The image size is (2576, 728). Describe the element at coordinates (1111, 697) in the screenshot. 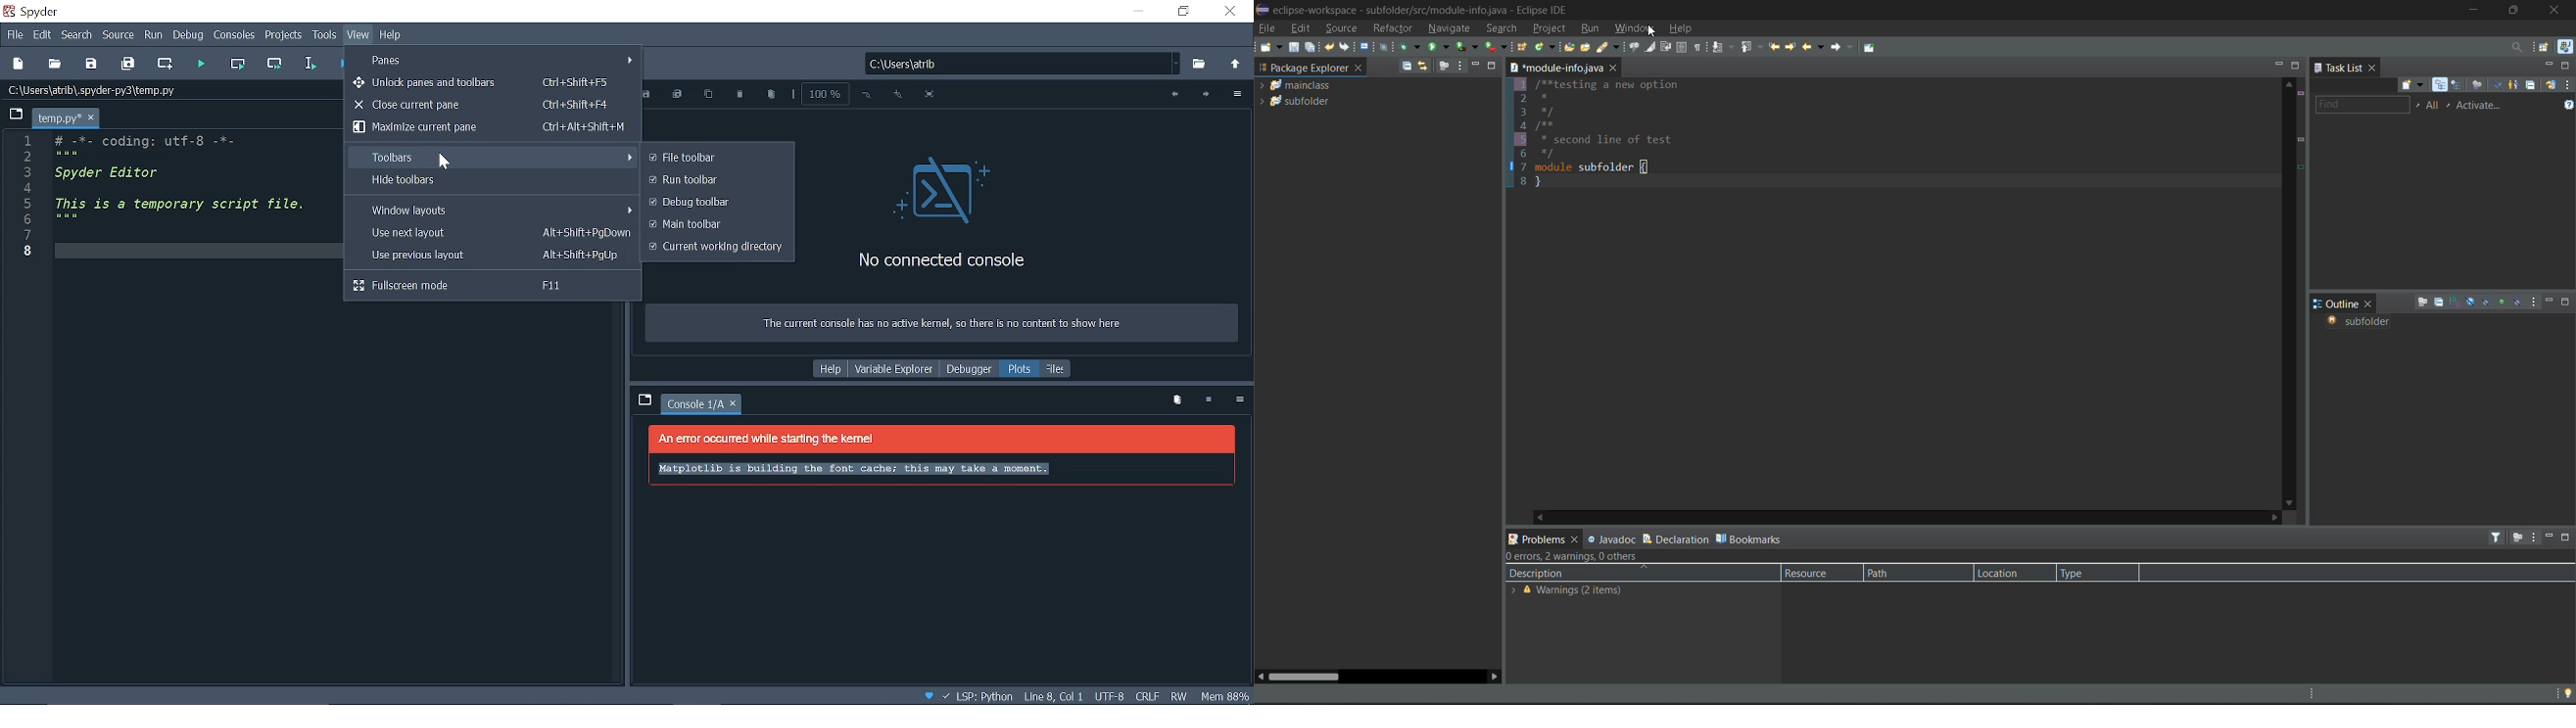

I see `Encoding` at that location.